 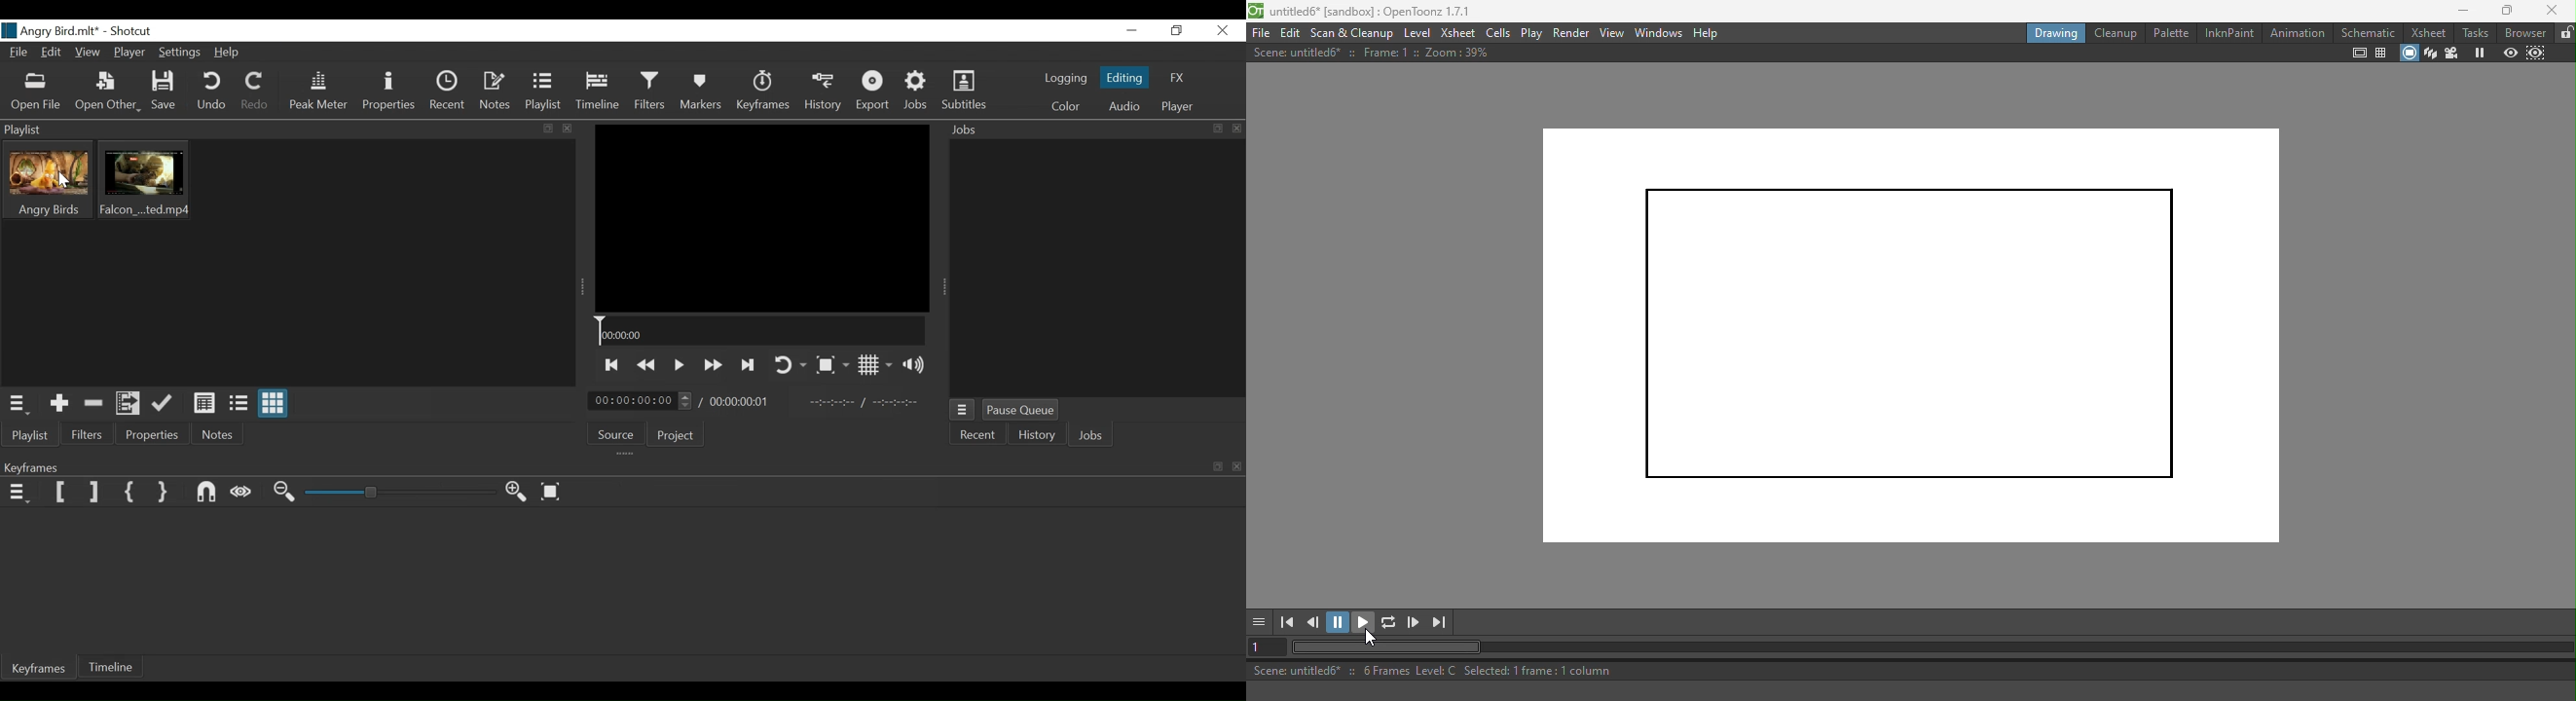 What do you see at coordinates (916, 93) in the screenshot?
I see `Jobs` at bounding box center [916, 93].